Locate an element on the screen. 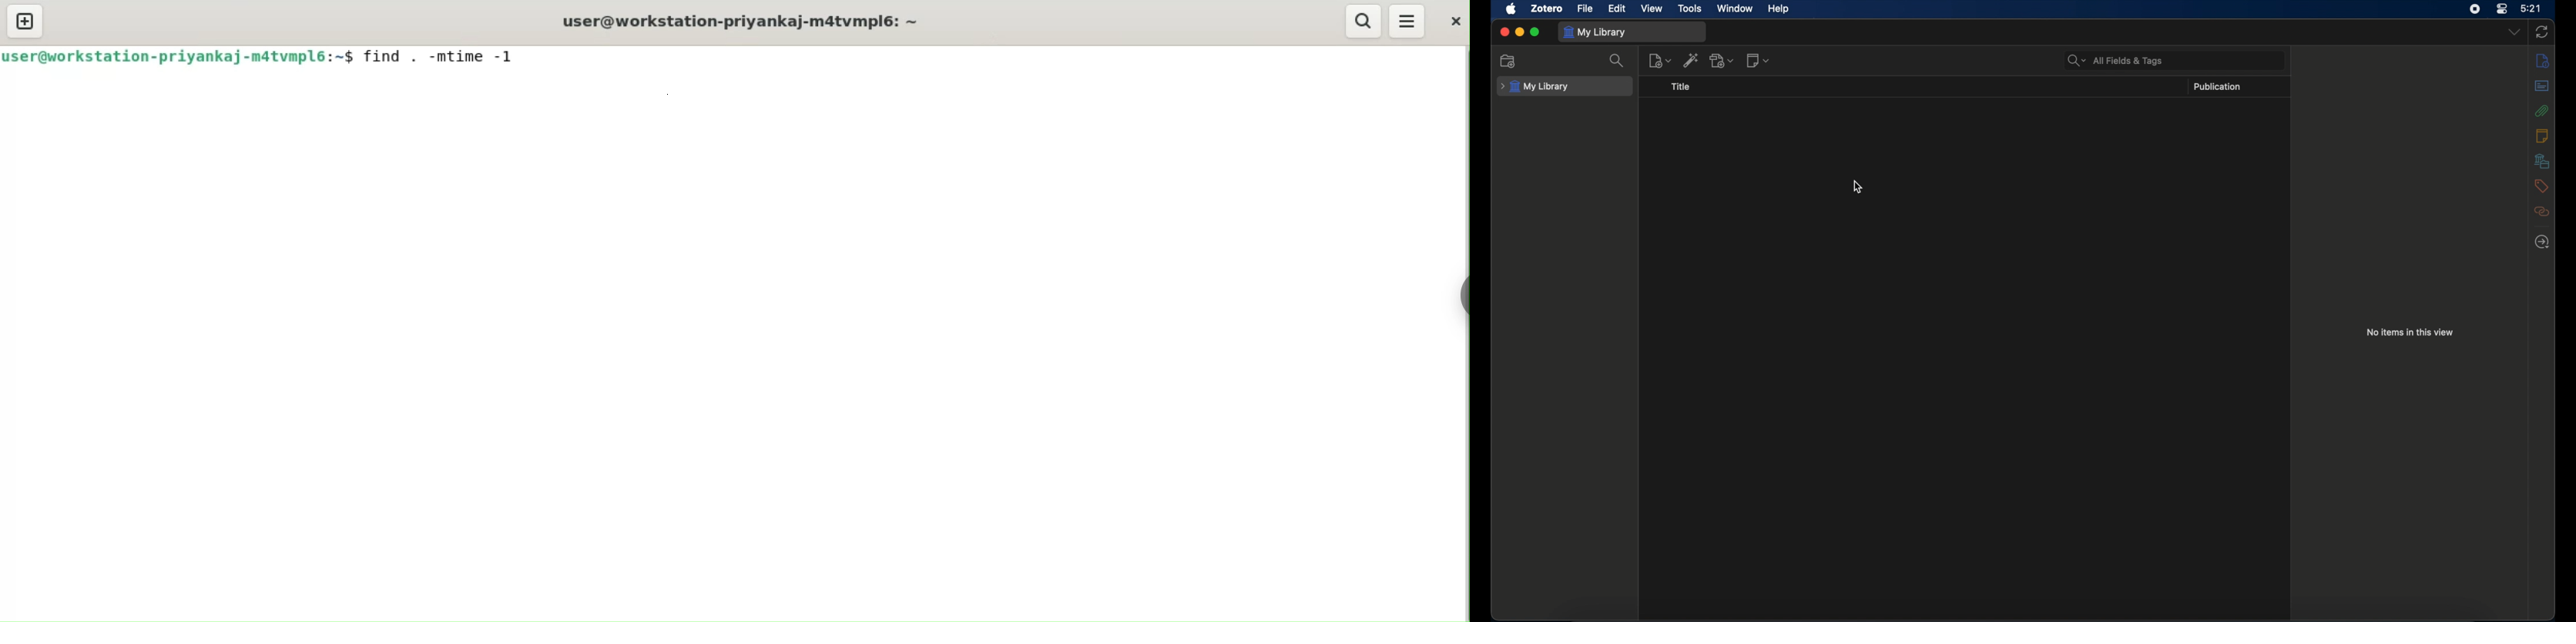  new collection is located at coordinates (1508, 60).